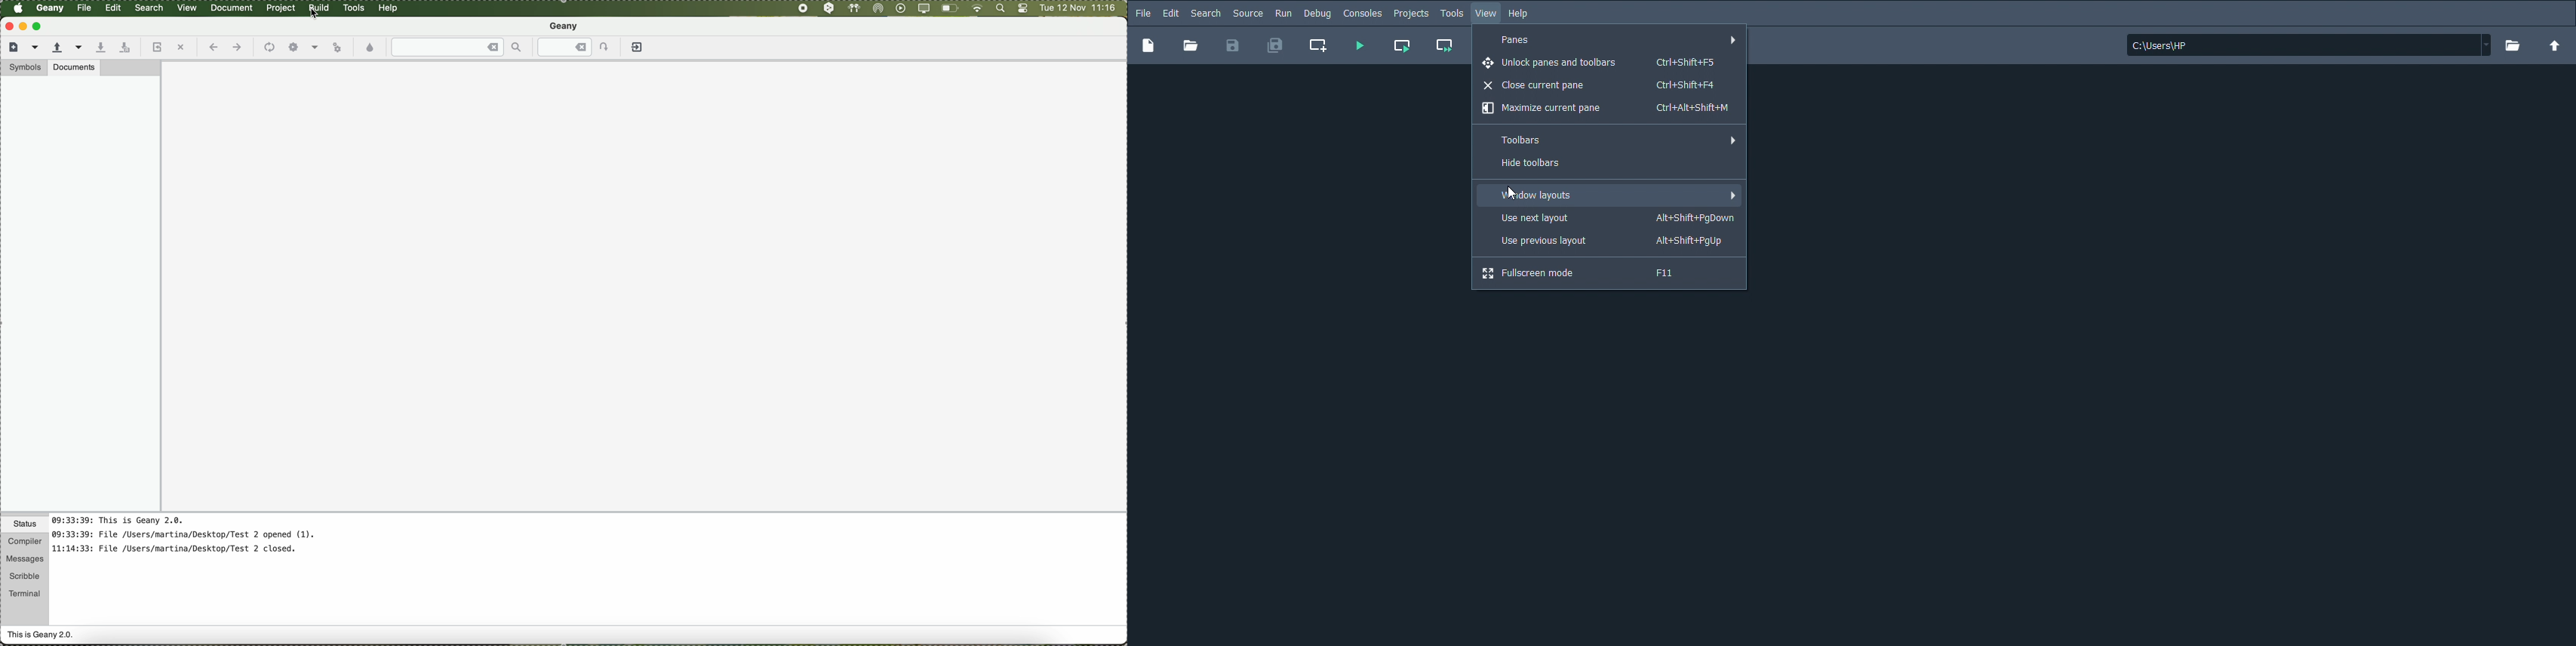 The width and height of the screenshot is (2576, 672). Describe the element at coordinates (1489, 15) in the screenshot. I see `View` at that location.